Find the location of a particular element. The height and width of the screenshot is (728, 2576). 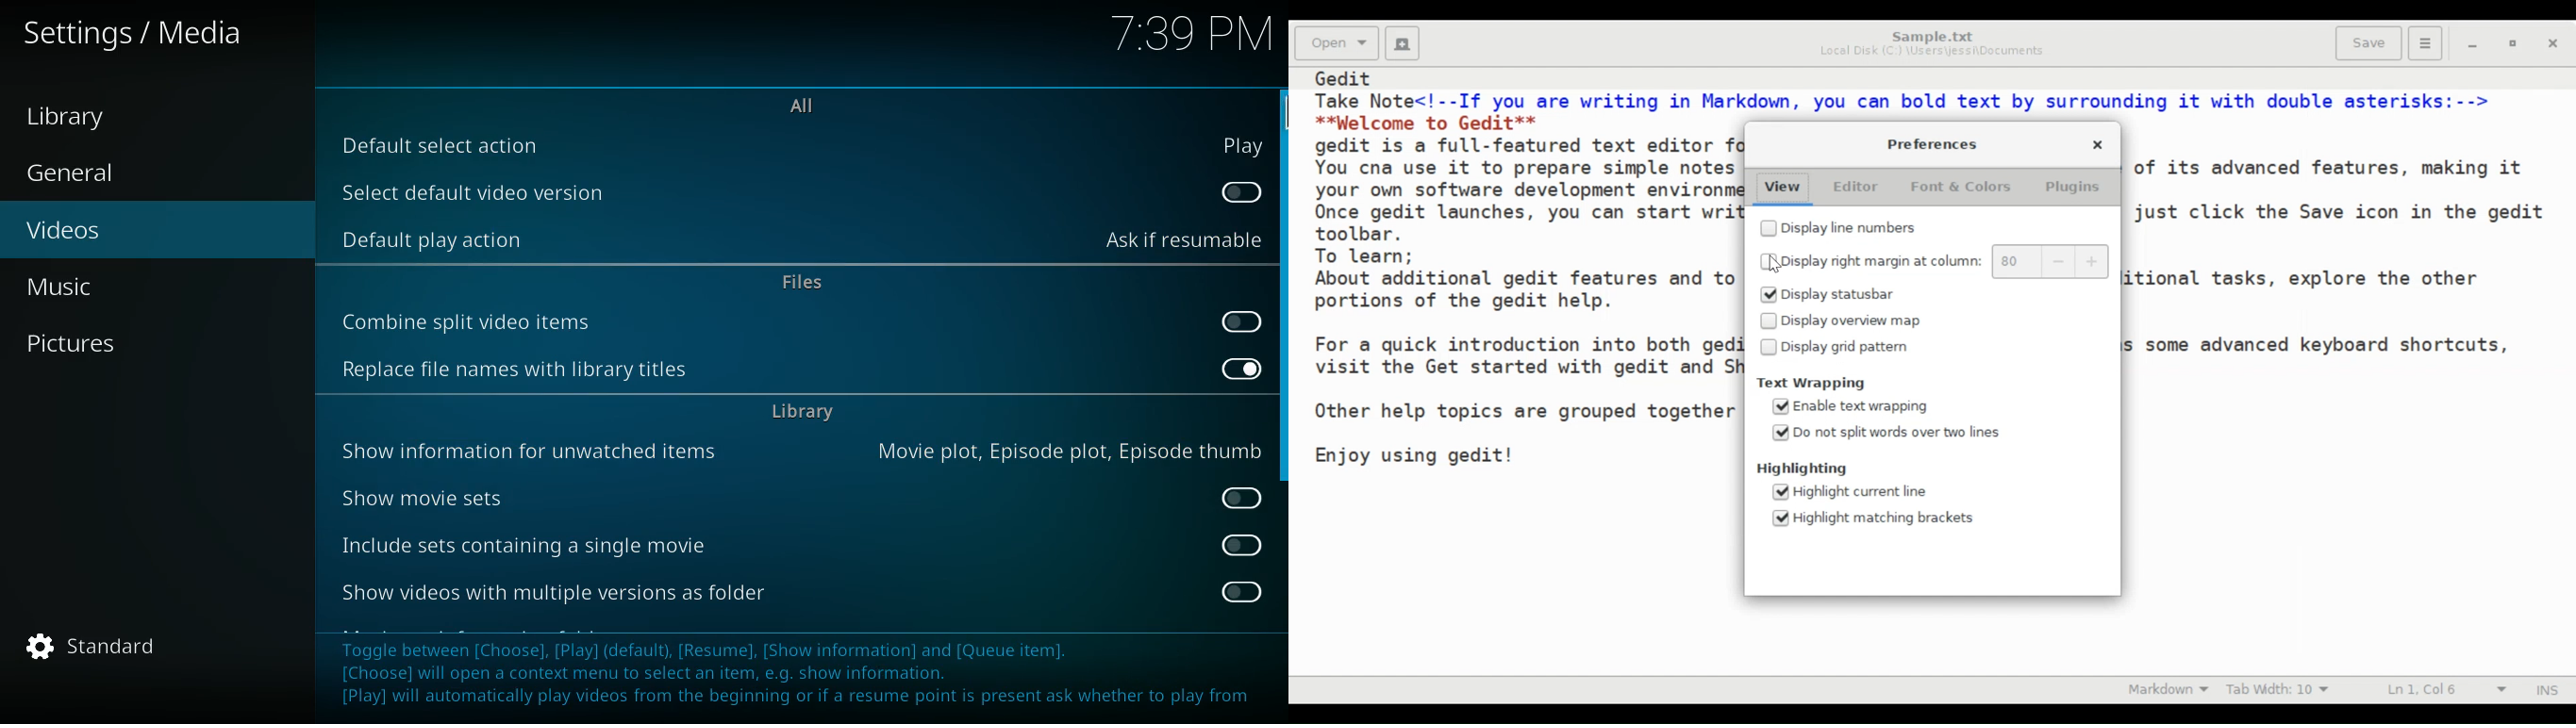

Open is located at coordinates (1339, 44).